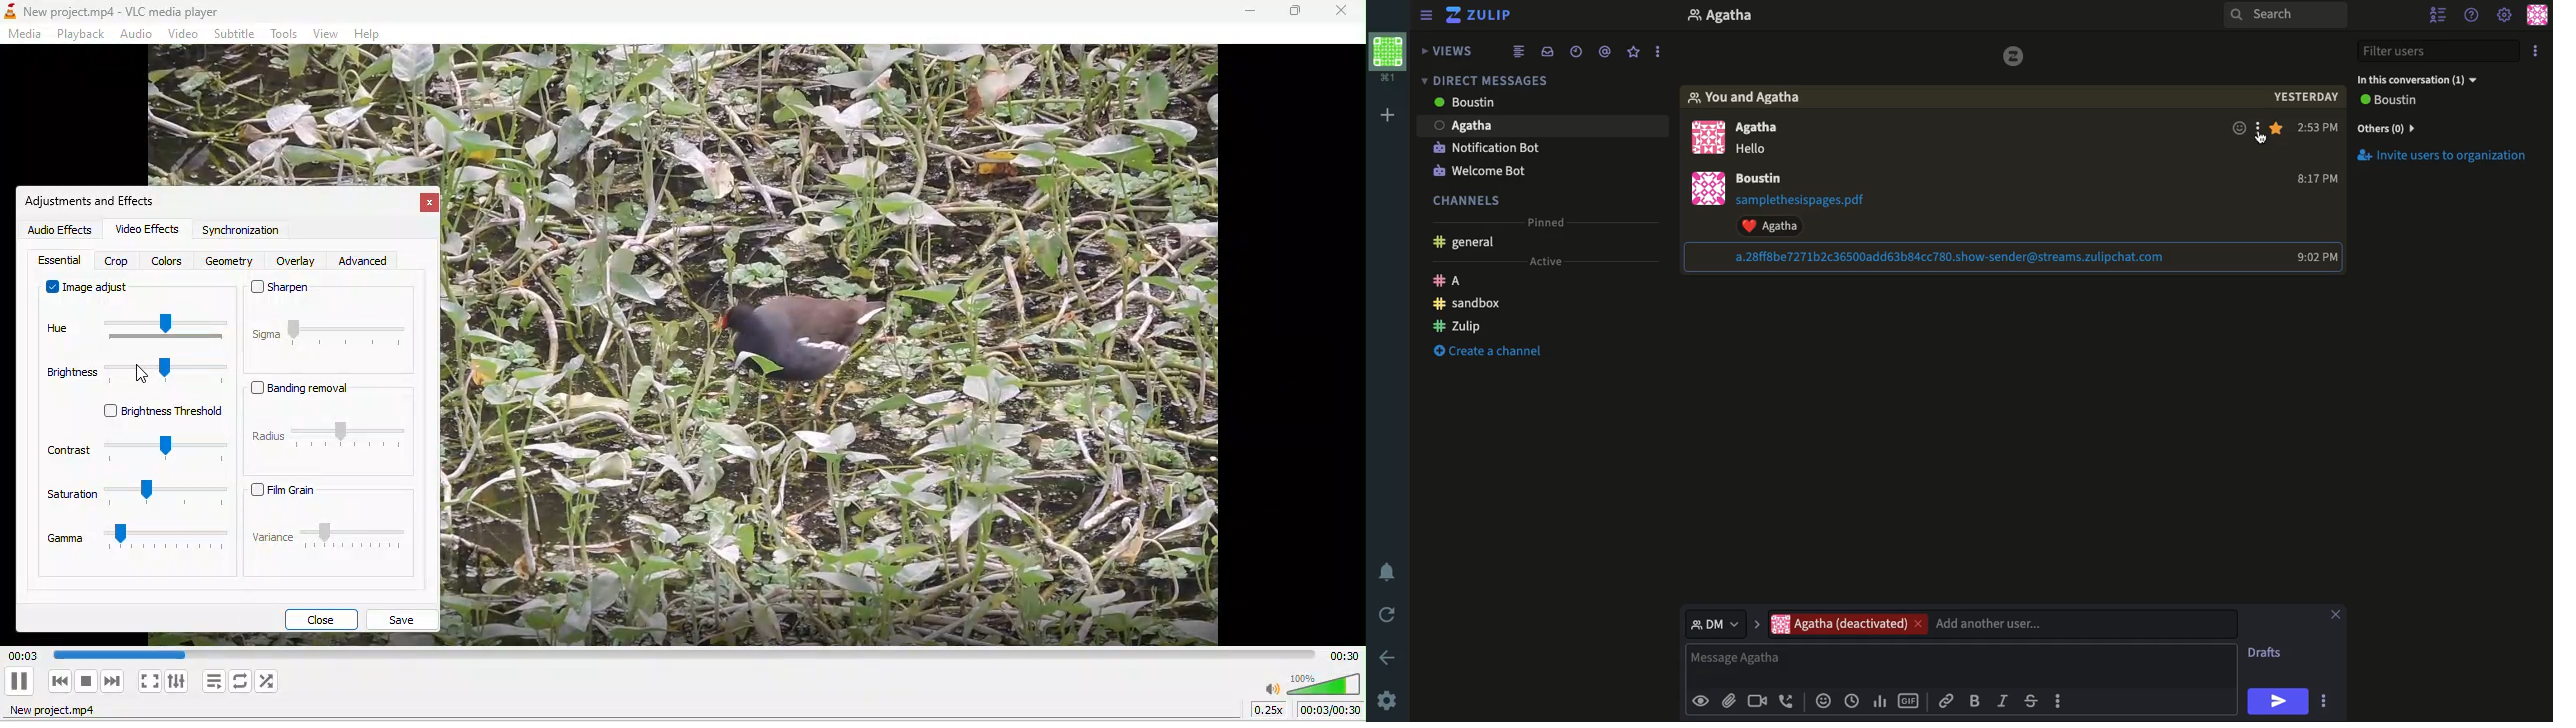 This screenshot has height=728, width=2576. Describe the element at coordinates (1756, 702) in the screenshot. I see `Video` at that location.